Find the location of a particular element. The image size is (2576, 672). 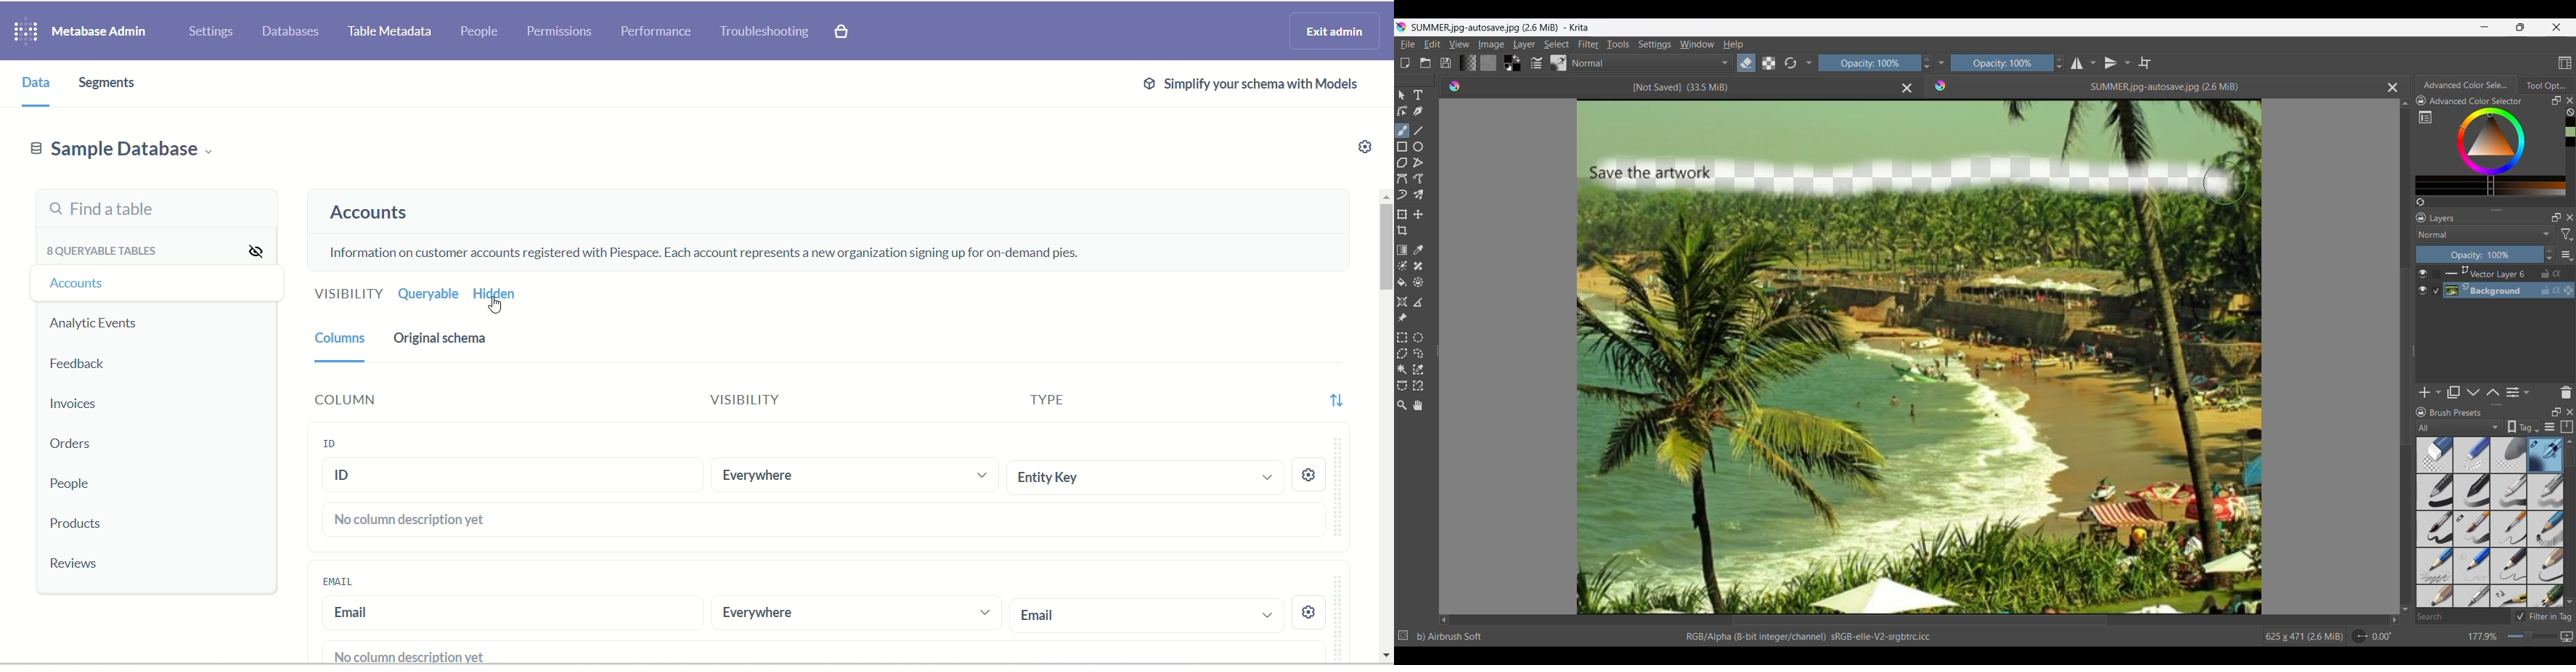

accounts is located at coordinates (373, 216).